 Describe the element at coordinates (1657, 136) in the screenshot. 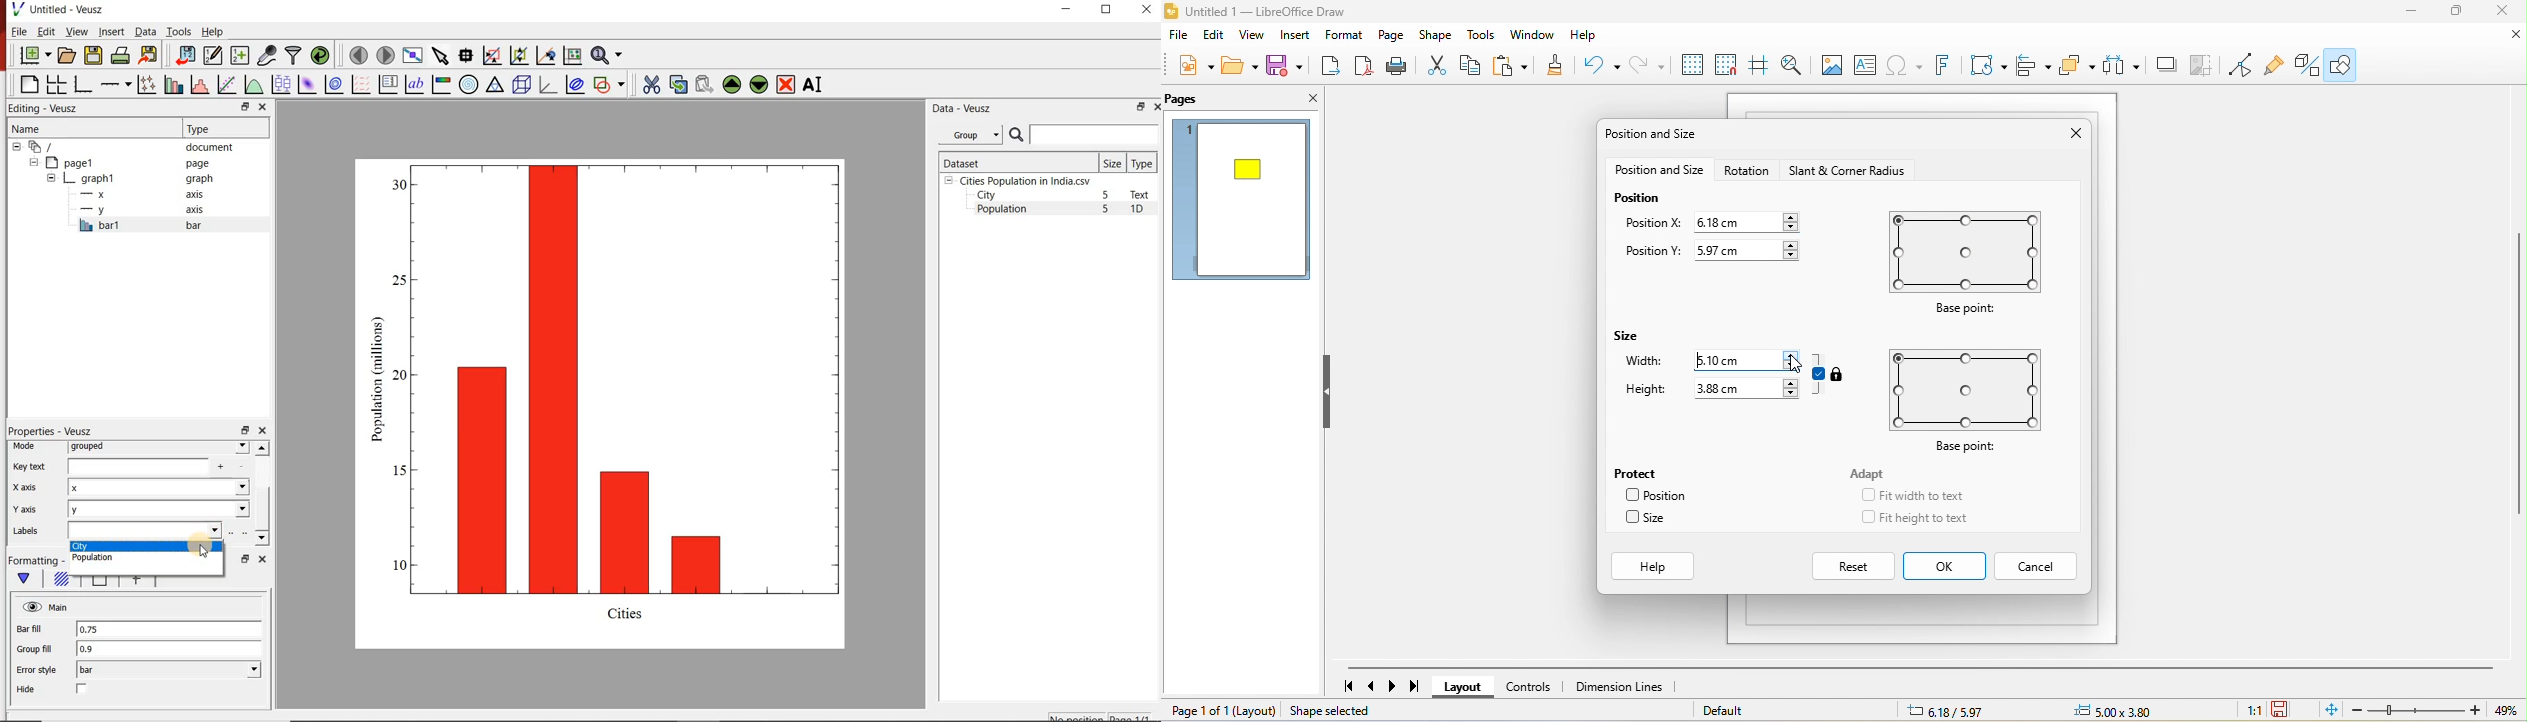

I see `position and size` at that location.